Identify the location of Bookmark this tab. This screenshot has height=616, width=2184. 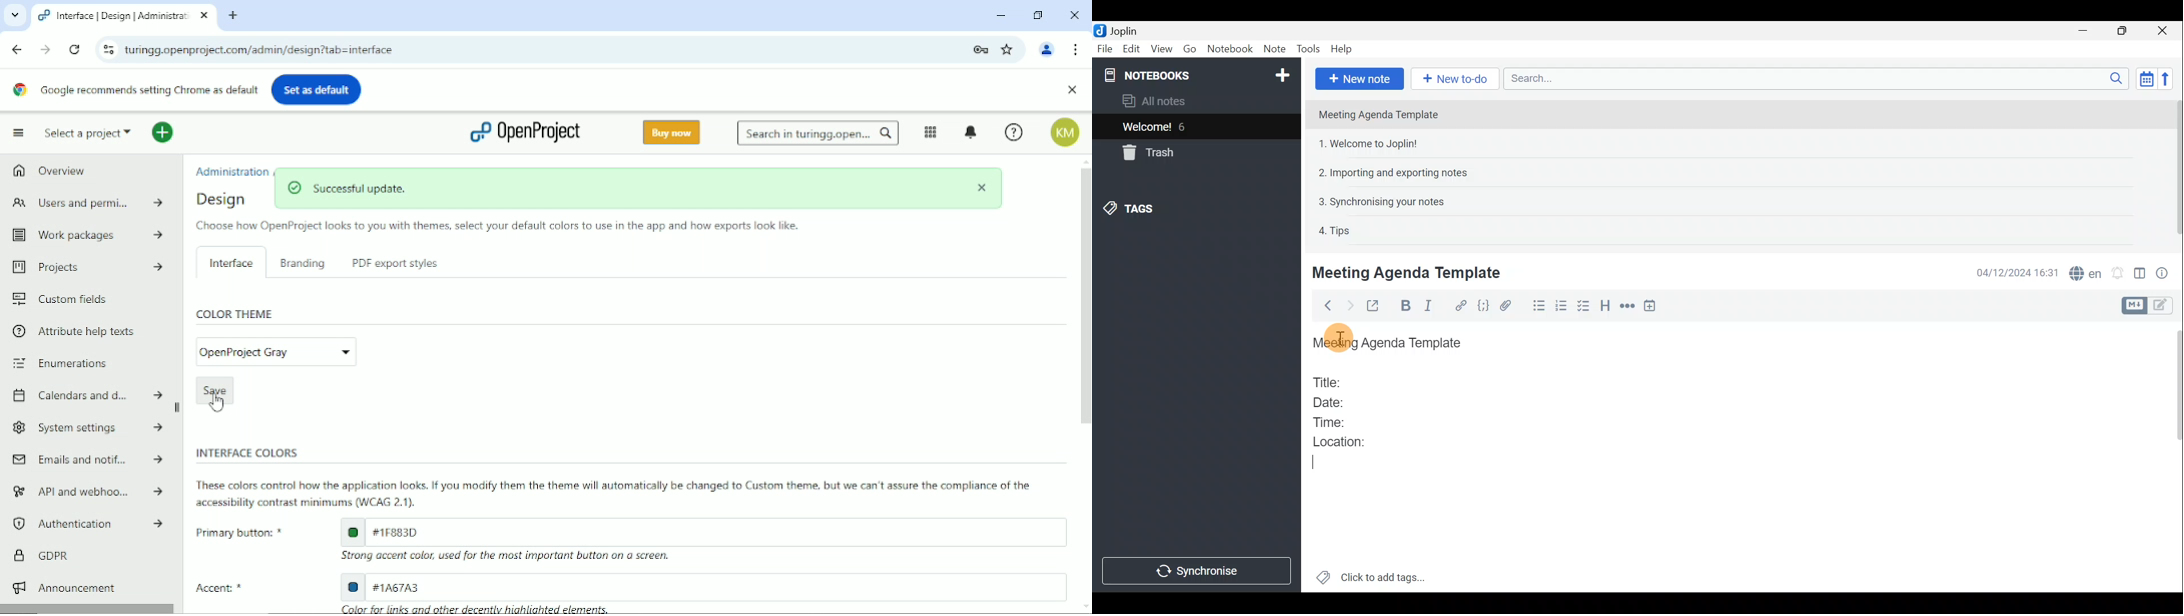
(1009, 49).